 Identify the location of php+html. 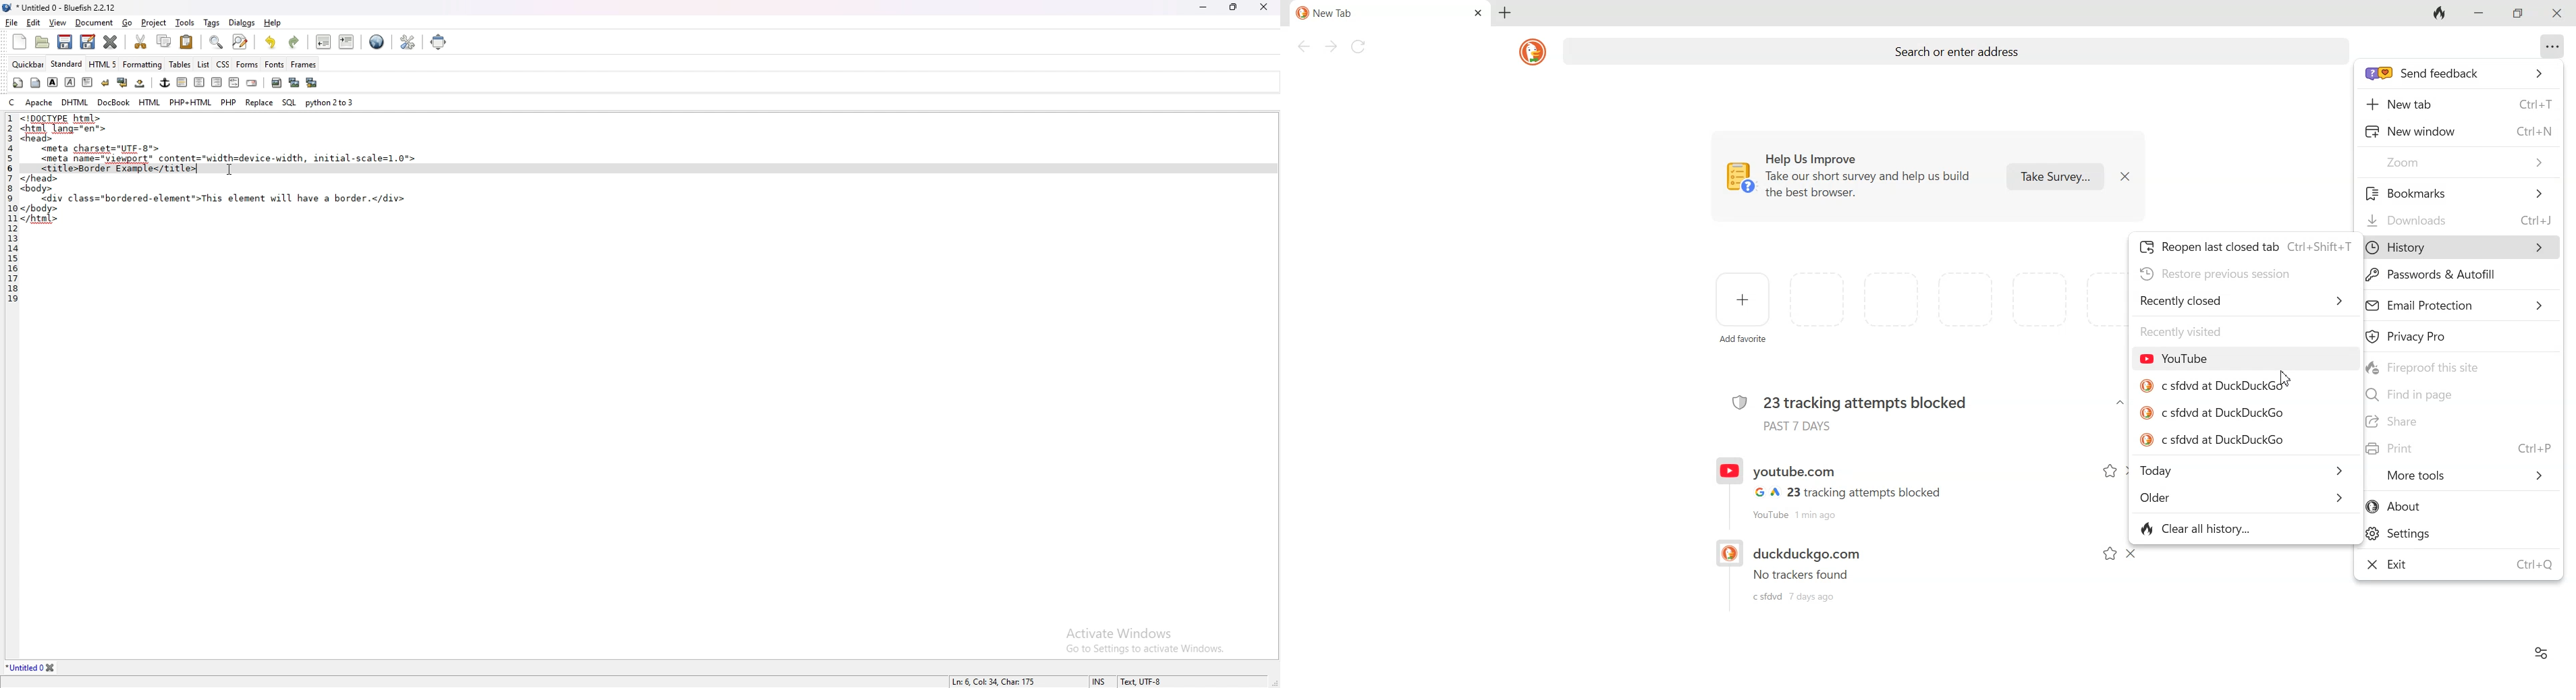
(191, 102).